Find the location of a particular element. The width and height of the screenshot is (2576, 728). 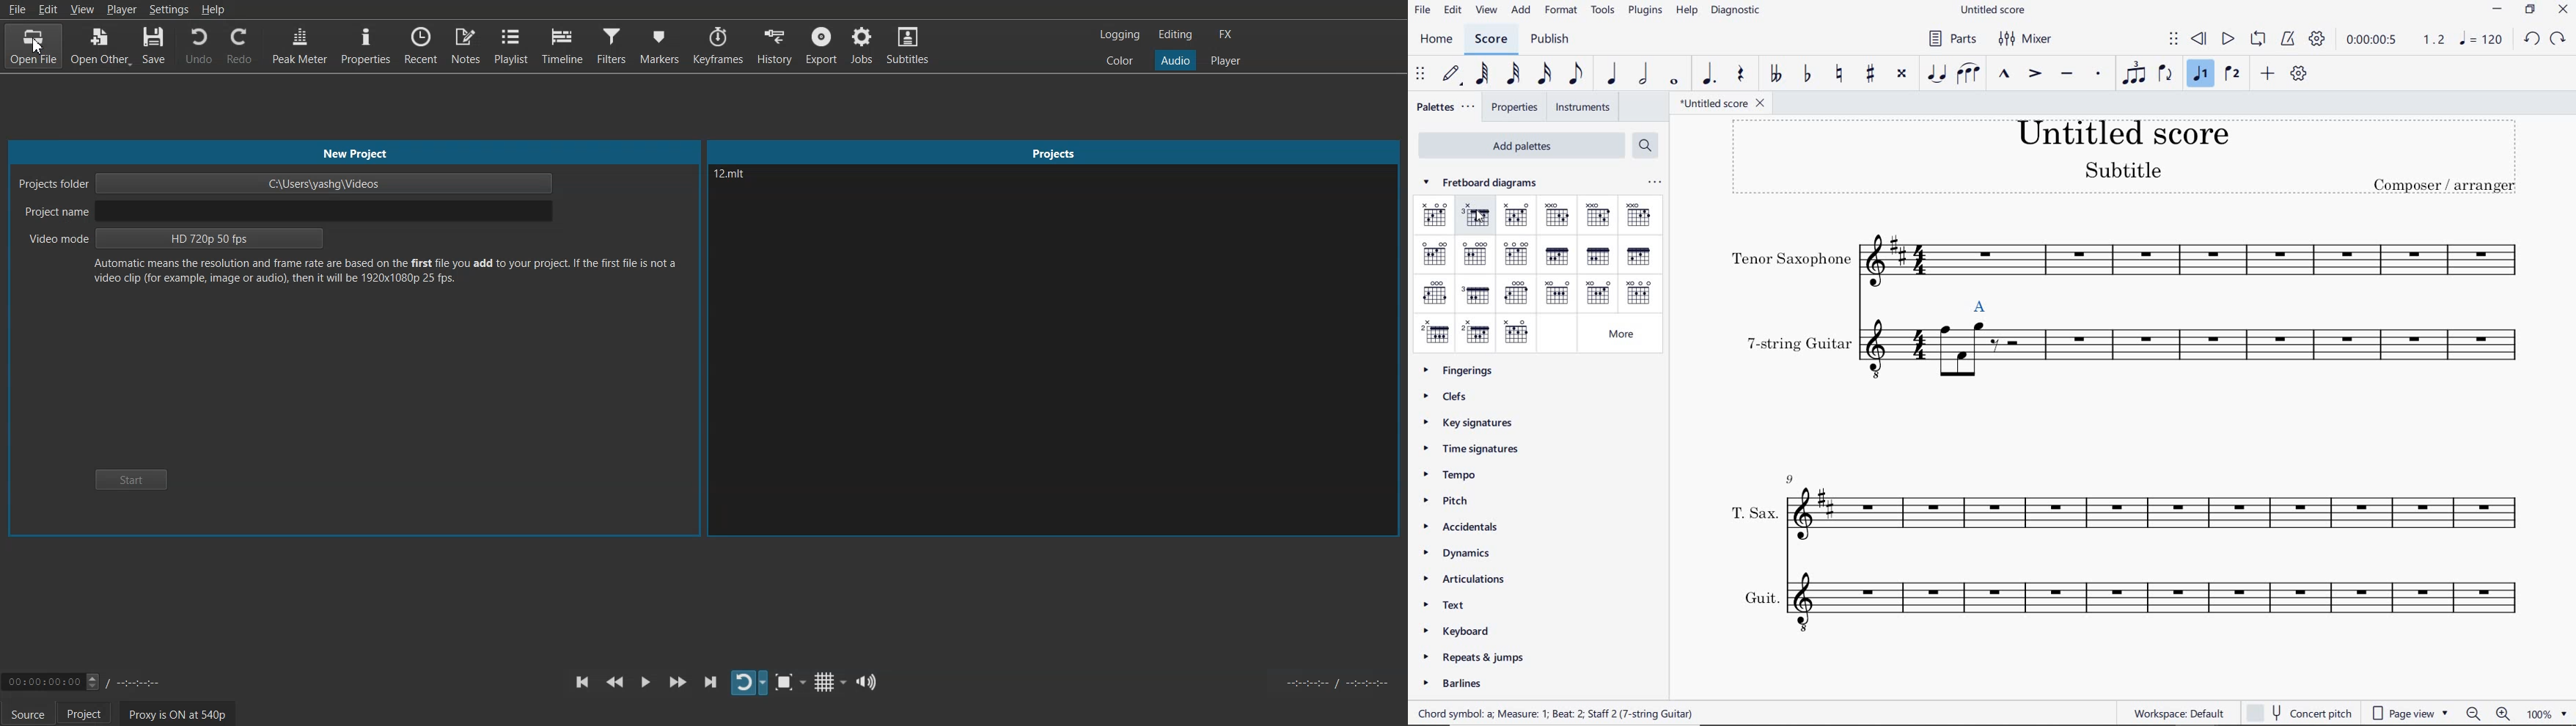

New Project is located at coordinates (353, 153).